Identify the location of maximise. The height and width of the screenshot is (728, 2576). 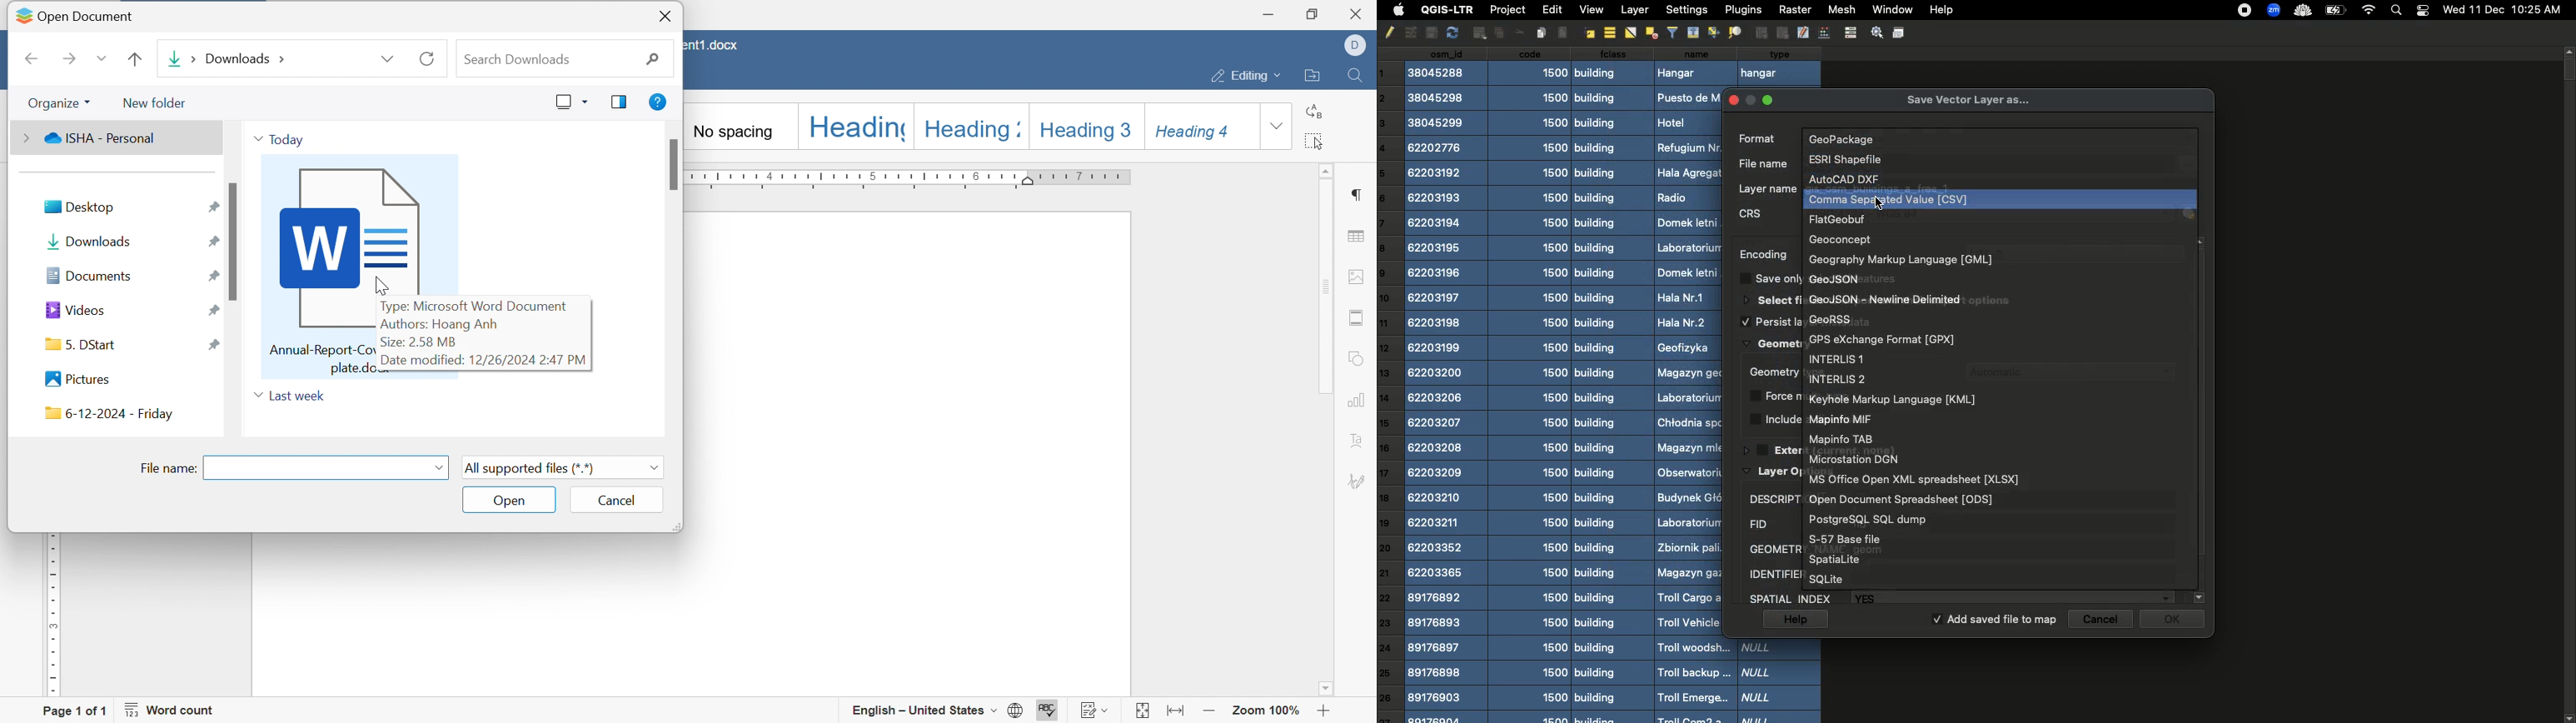
(1768, 97).